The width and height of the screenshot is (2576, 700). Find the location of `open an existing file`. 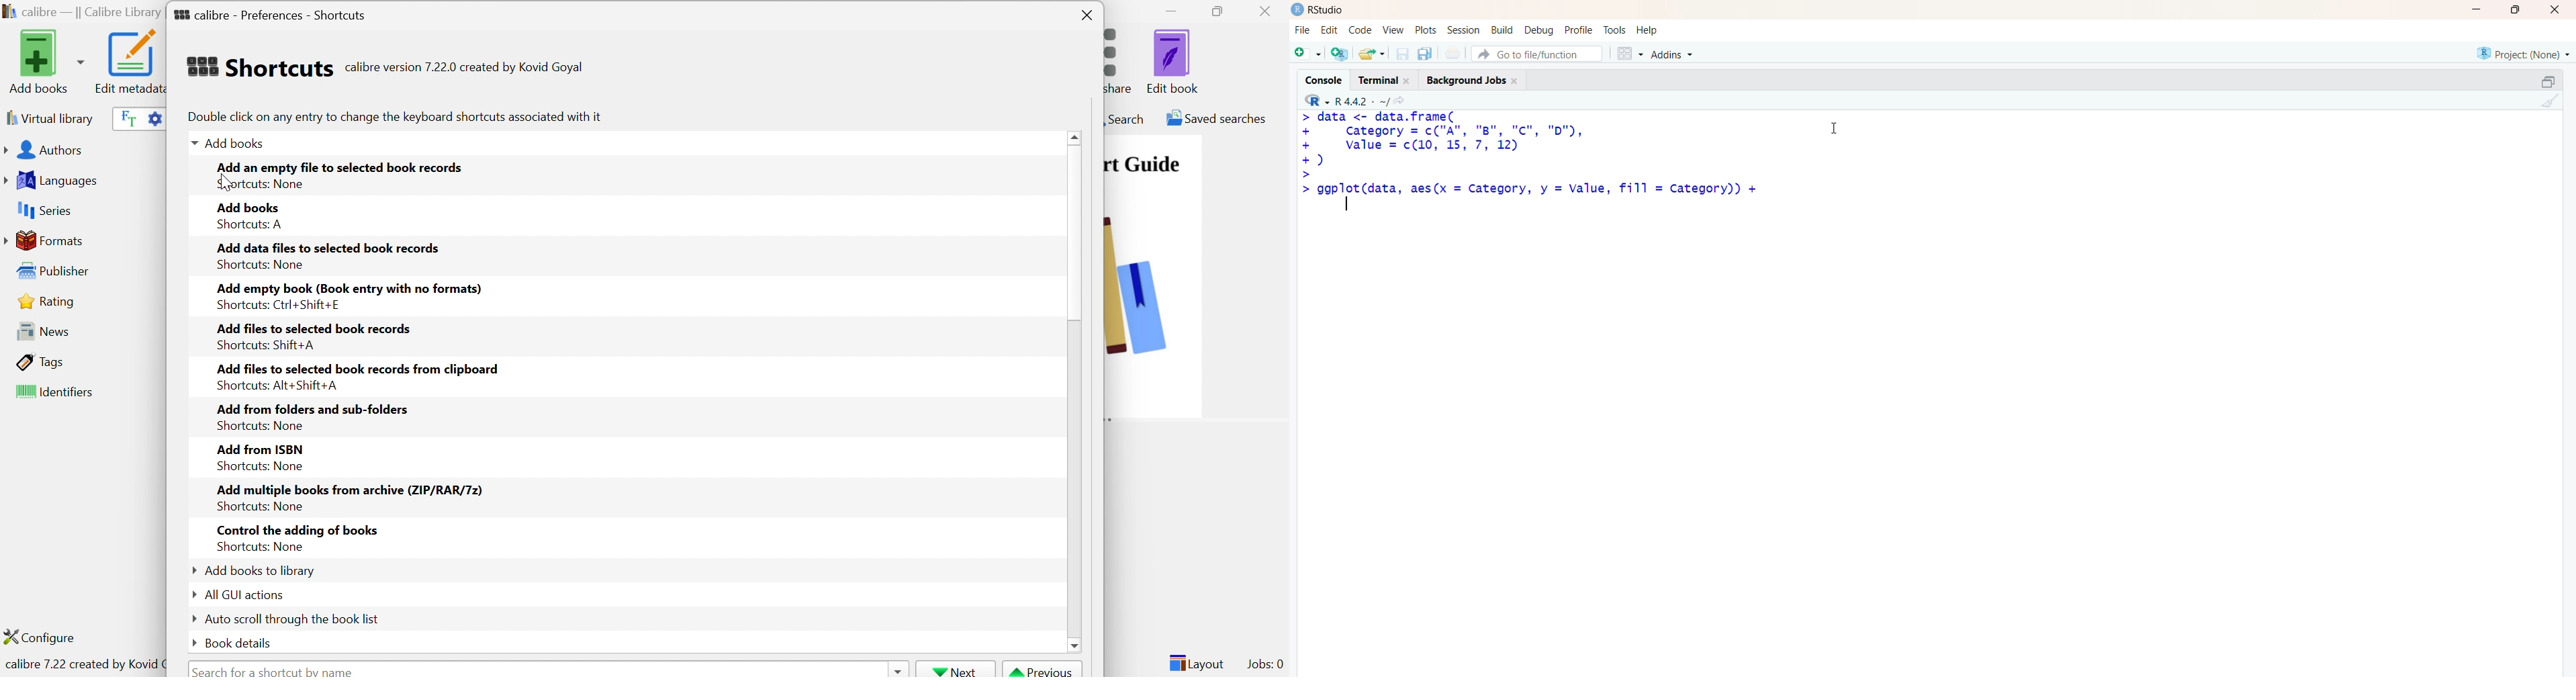

open an existing file is located at coordinates (1371, 53).